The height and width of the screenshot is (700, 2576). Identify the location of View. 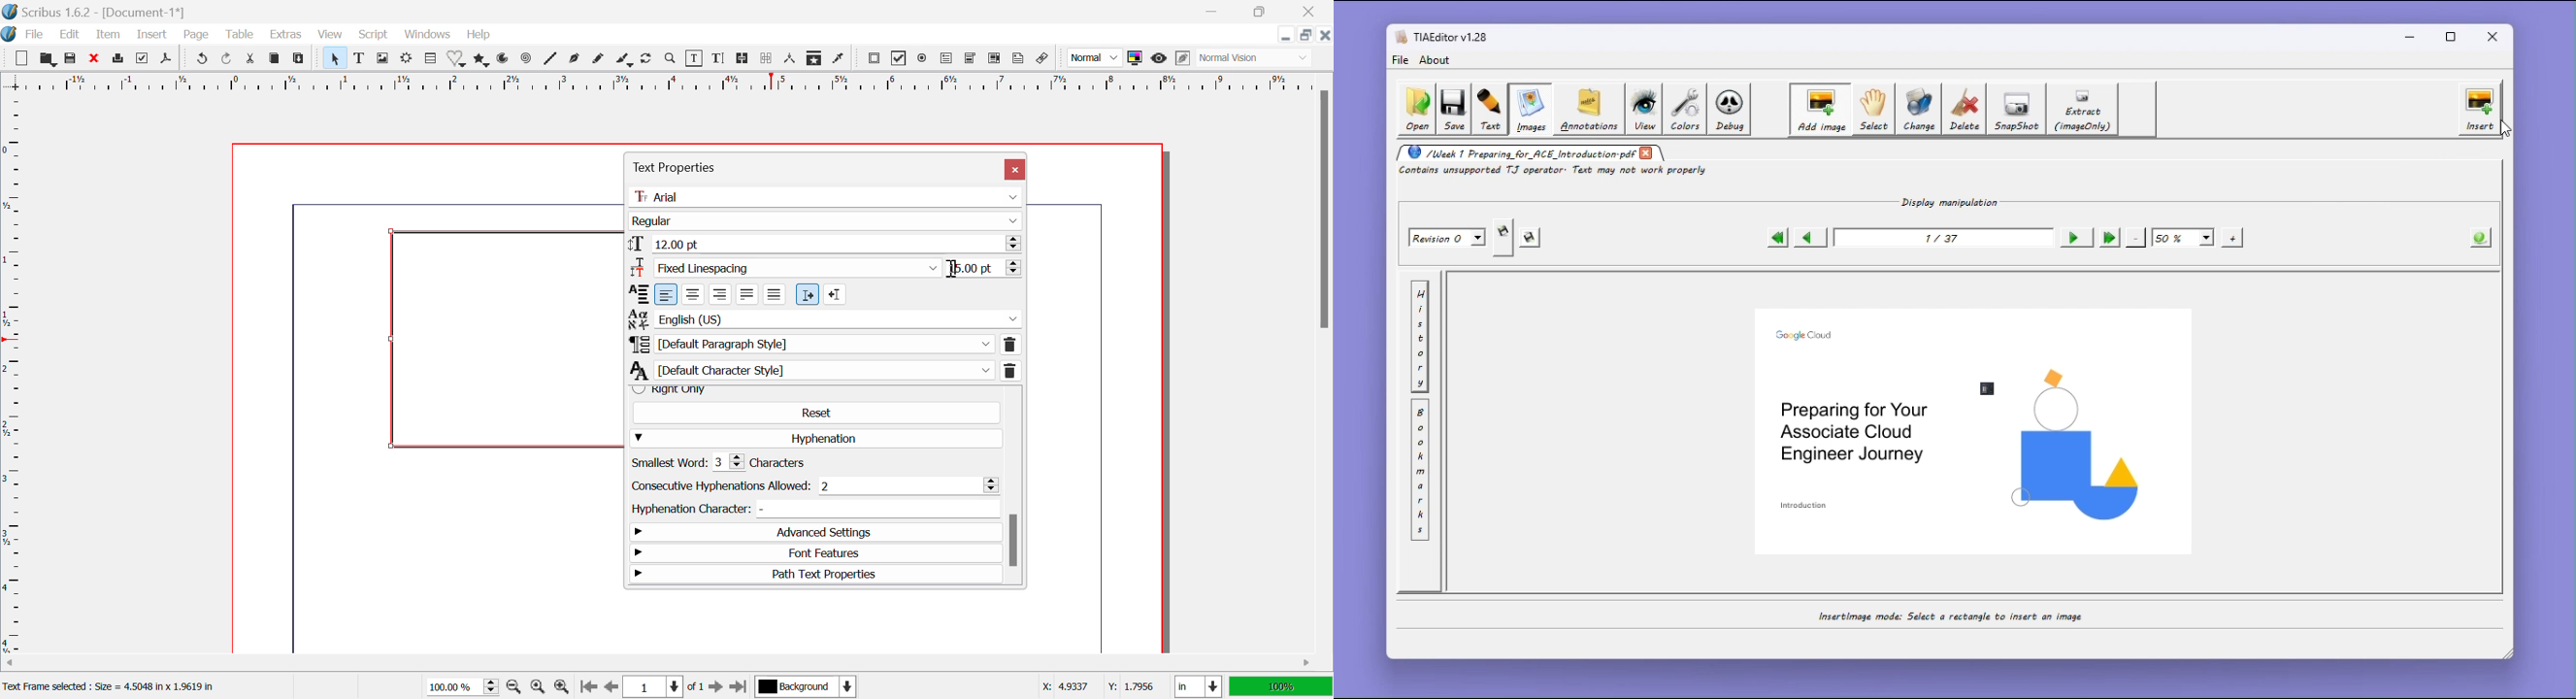
(331, 35).